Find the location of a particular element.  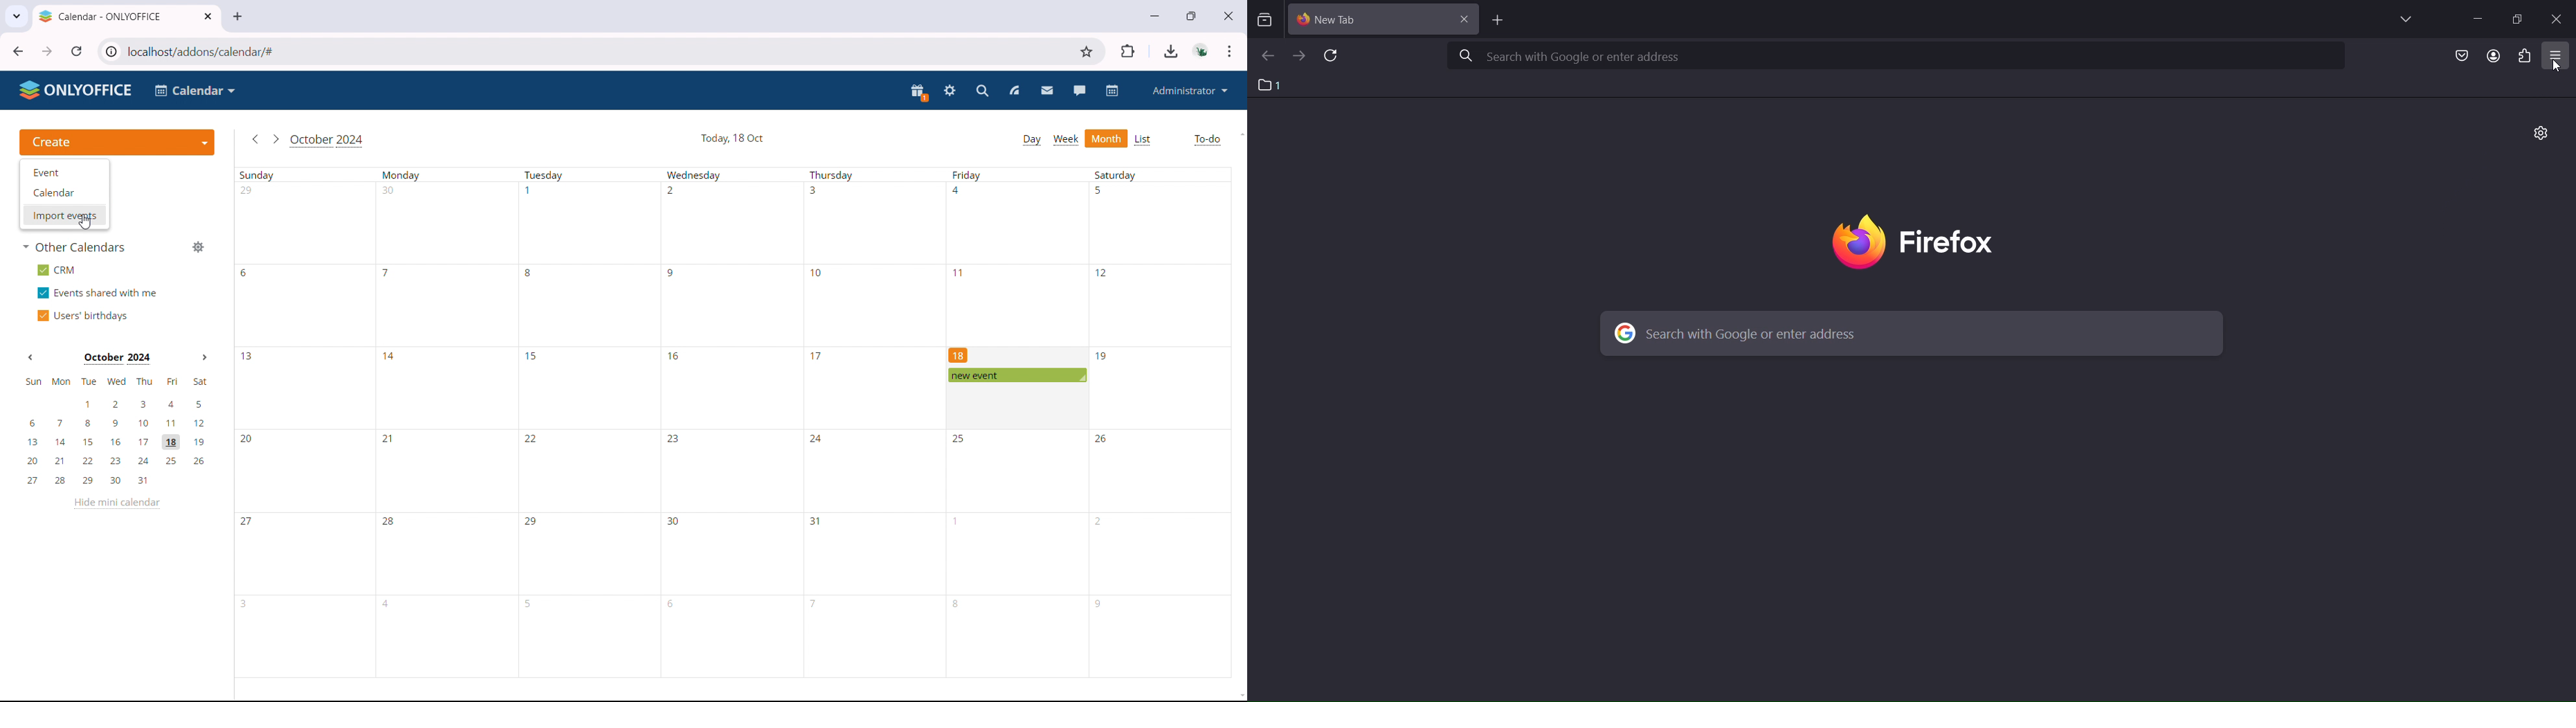

list is located at coordinates (1144, 140).